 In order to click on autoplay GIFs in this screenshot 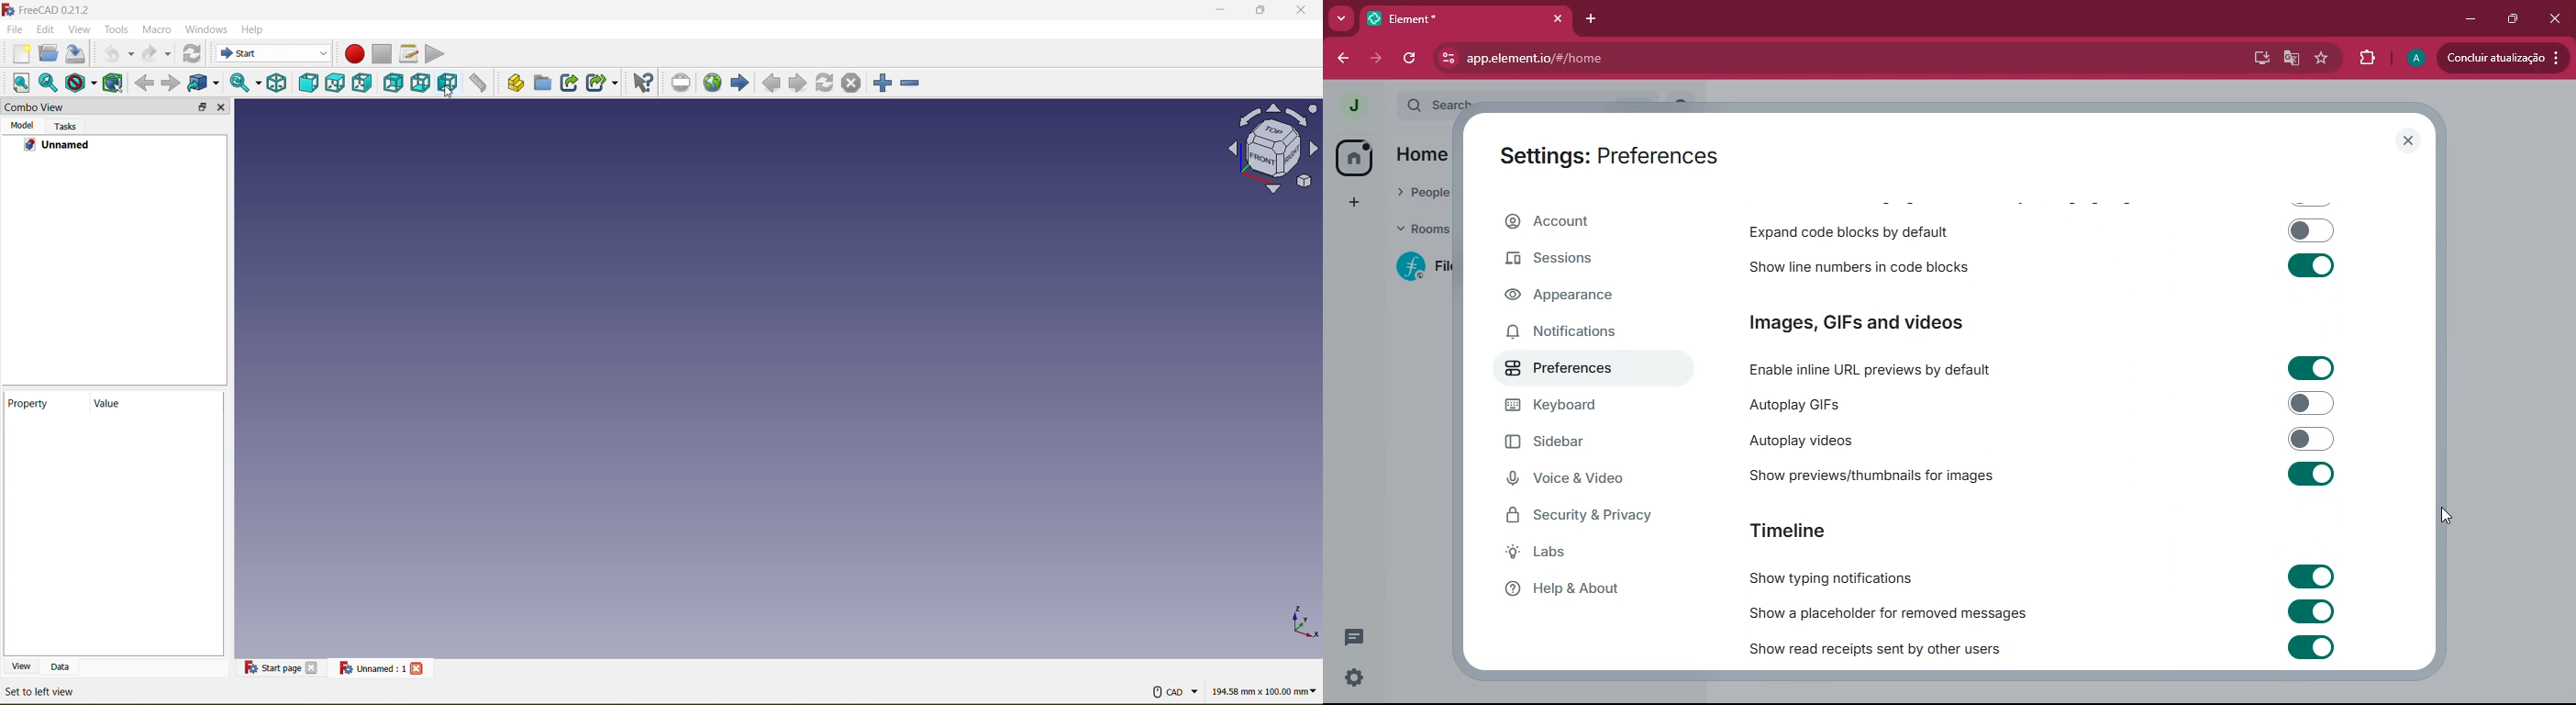, I will do `click(1893, 406)`.